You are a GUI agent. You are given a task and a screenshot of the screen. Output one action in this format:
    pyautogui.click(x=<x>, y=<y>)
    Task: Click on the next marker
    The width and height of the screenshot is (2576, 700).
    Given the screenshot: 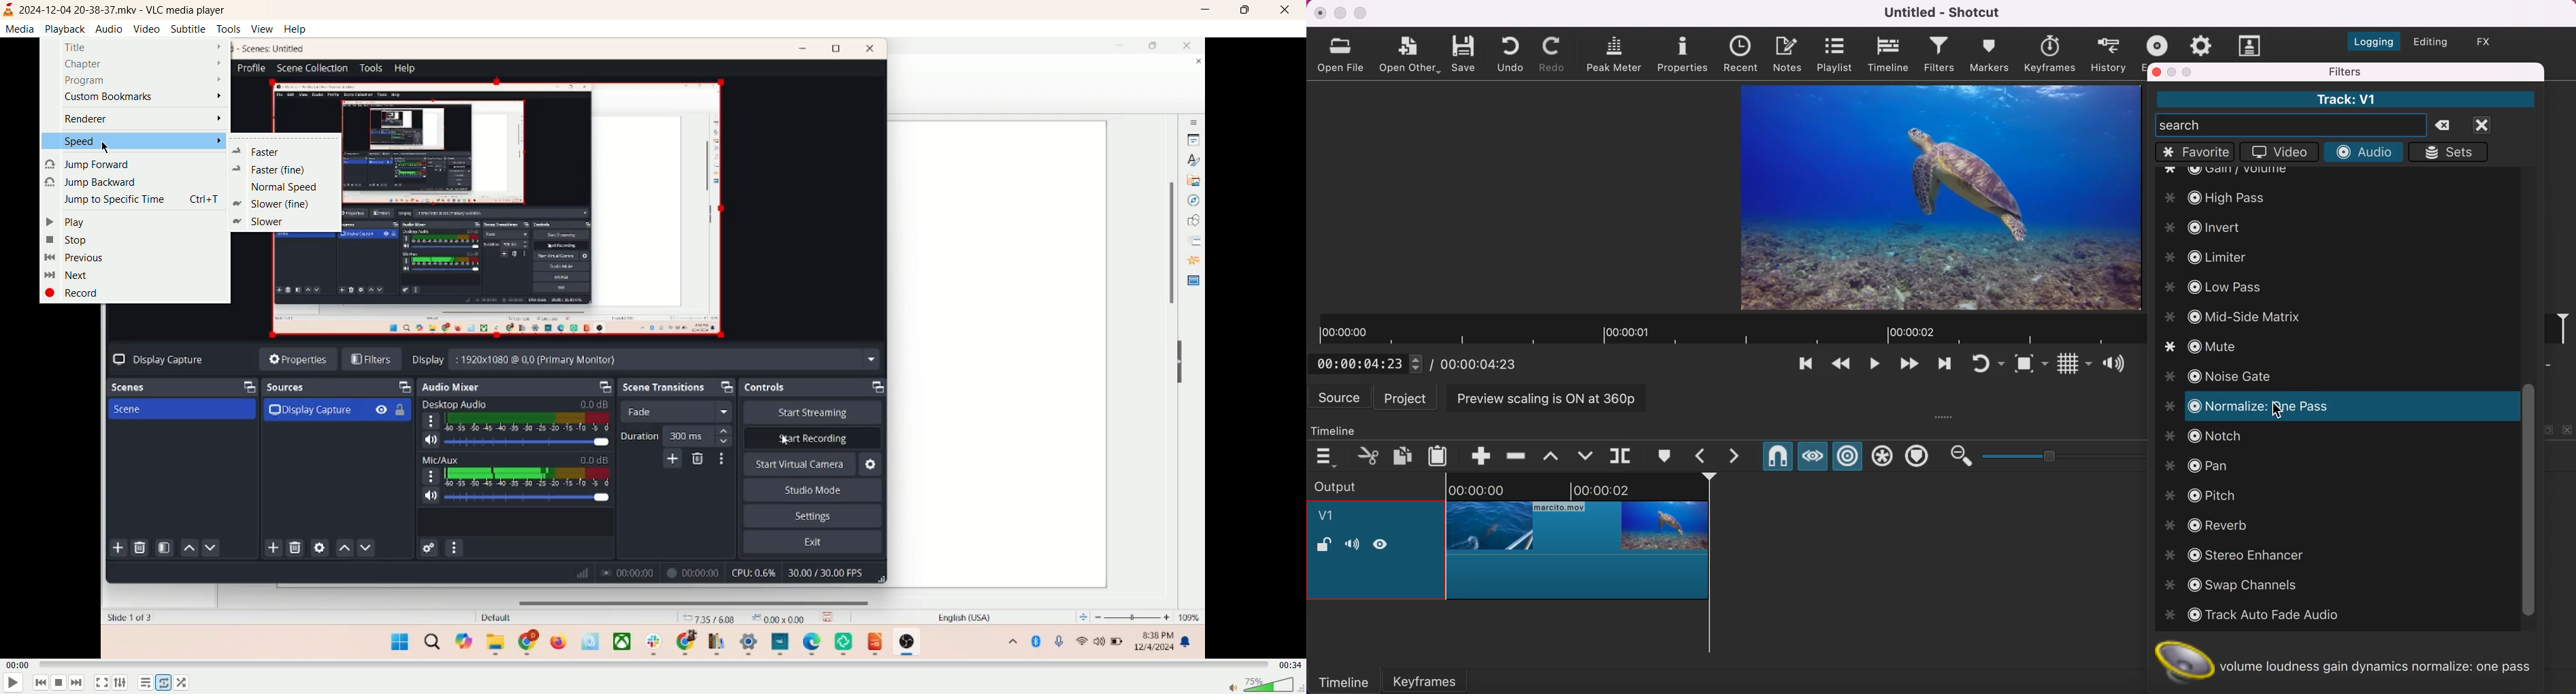 What is the action you would take?
    pyautogui.click(x=1740, y=456)
    